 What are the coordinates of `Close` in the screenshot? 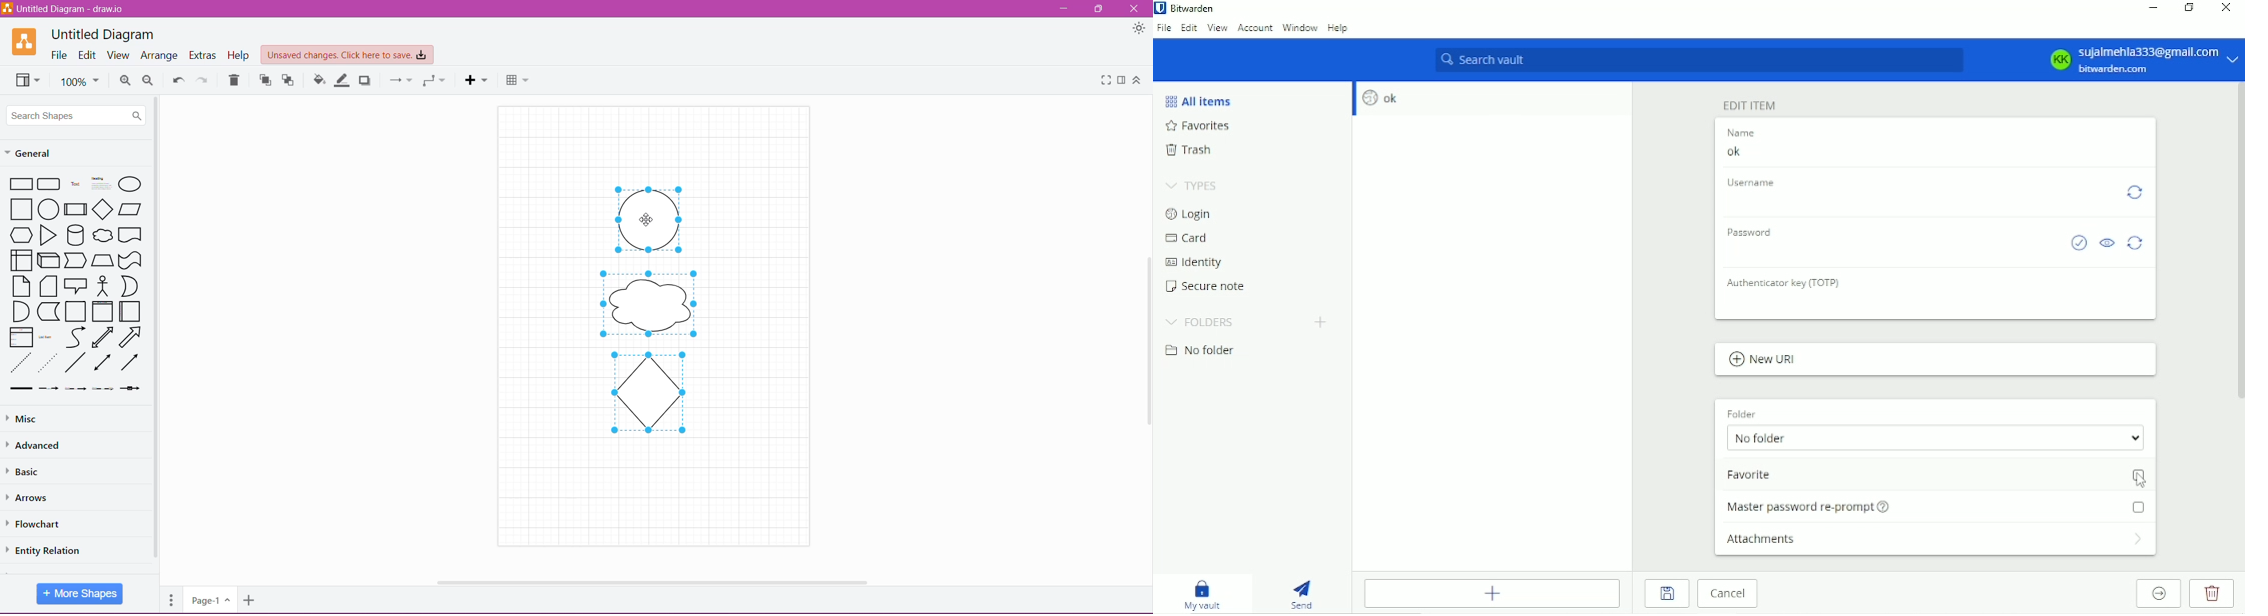 It's located at (2226, 8).